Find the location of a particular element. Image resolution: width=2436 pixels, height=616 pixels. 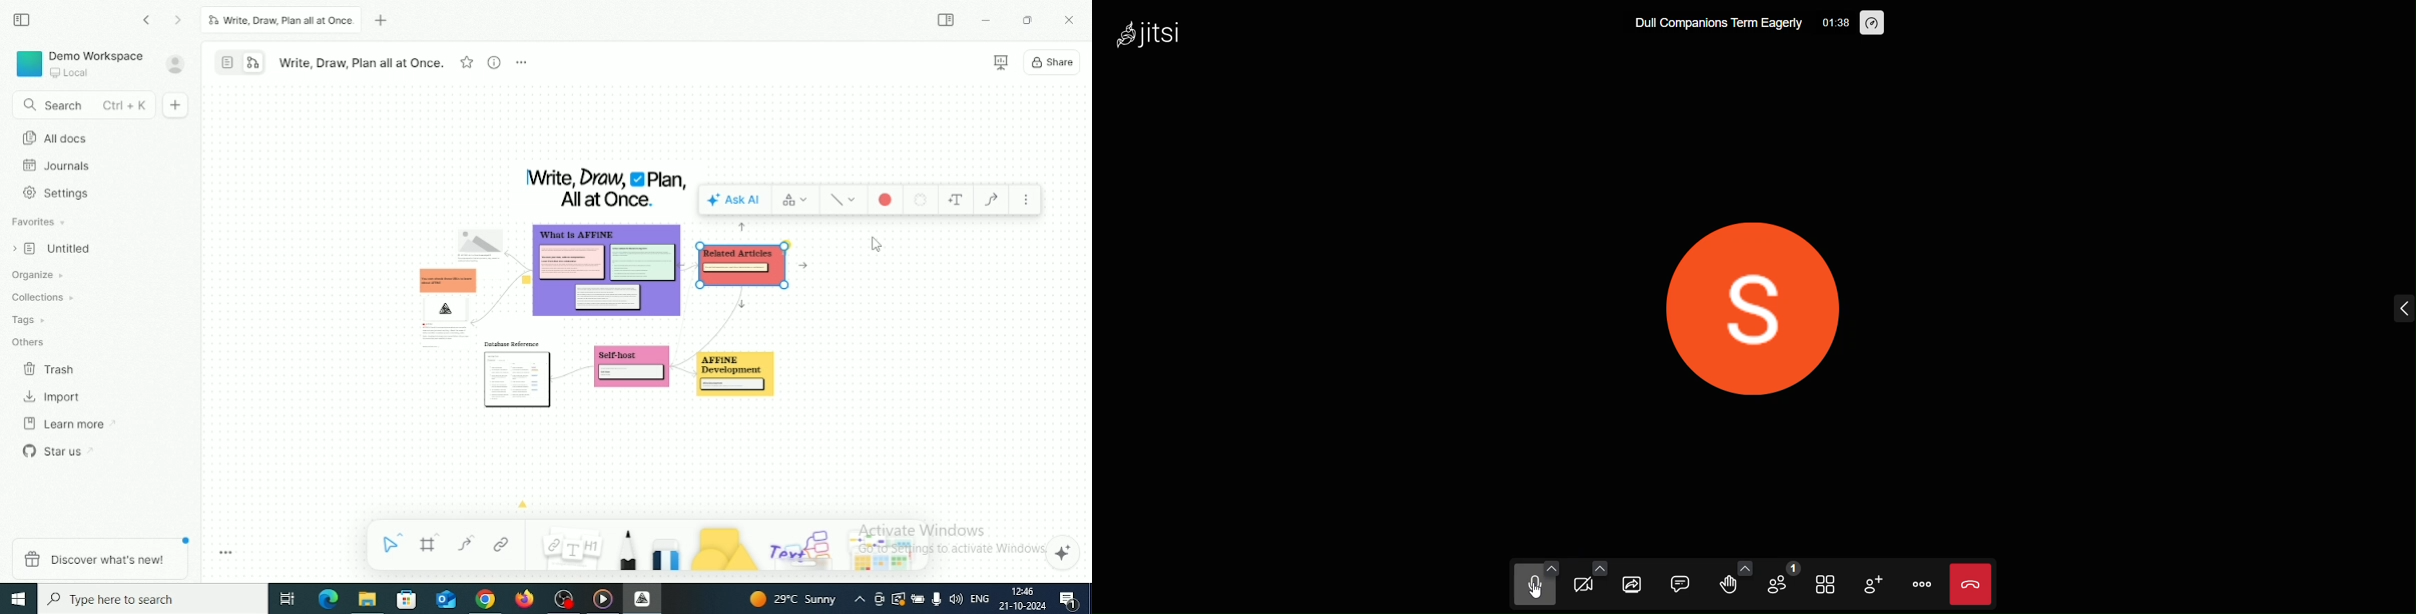

Collections is located at coordinates (44, 296).